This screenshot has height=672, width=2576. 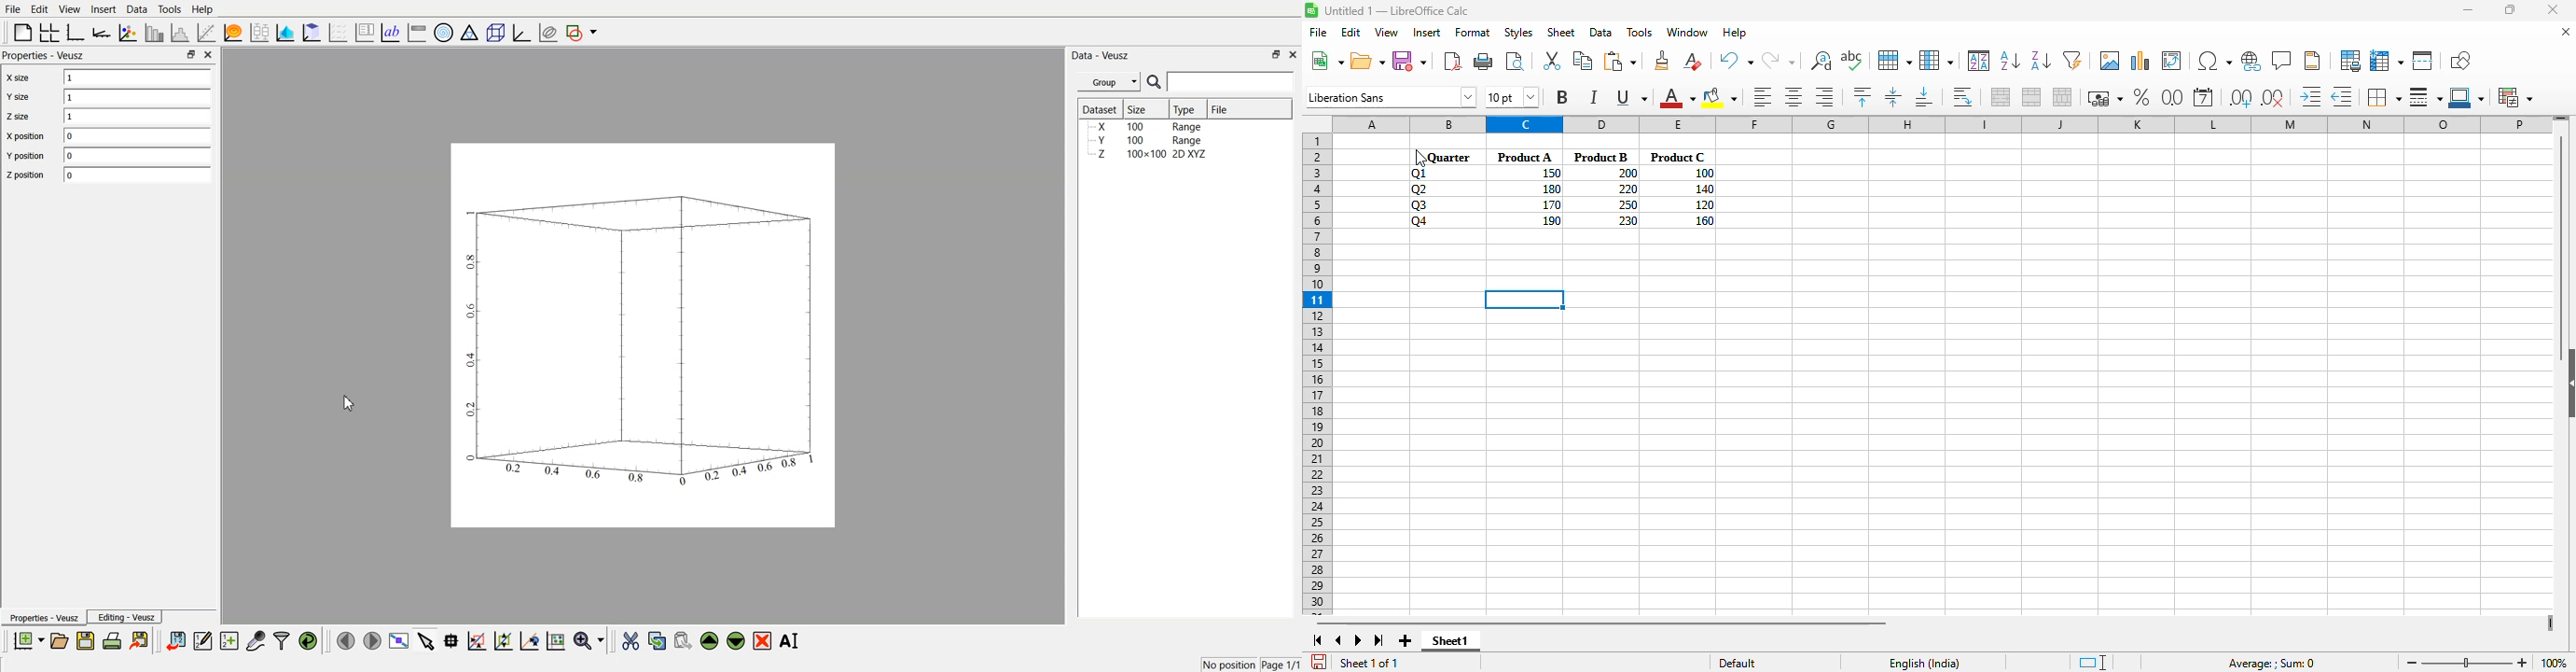 What do you see at coordinates (2172, 61) in the screenshot?
I see `insert or edit pivot table` at bounding box center [2172, 61].